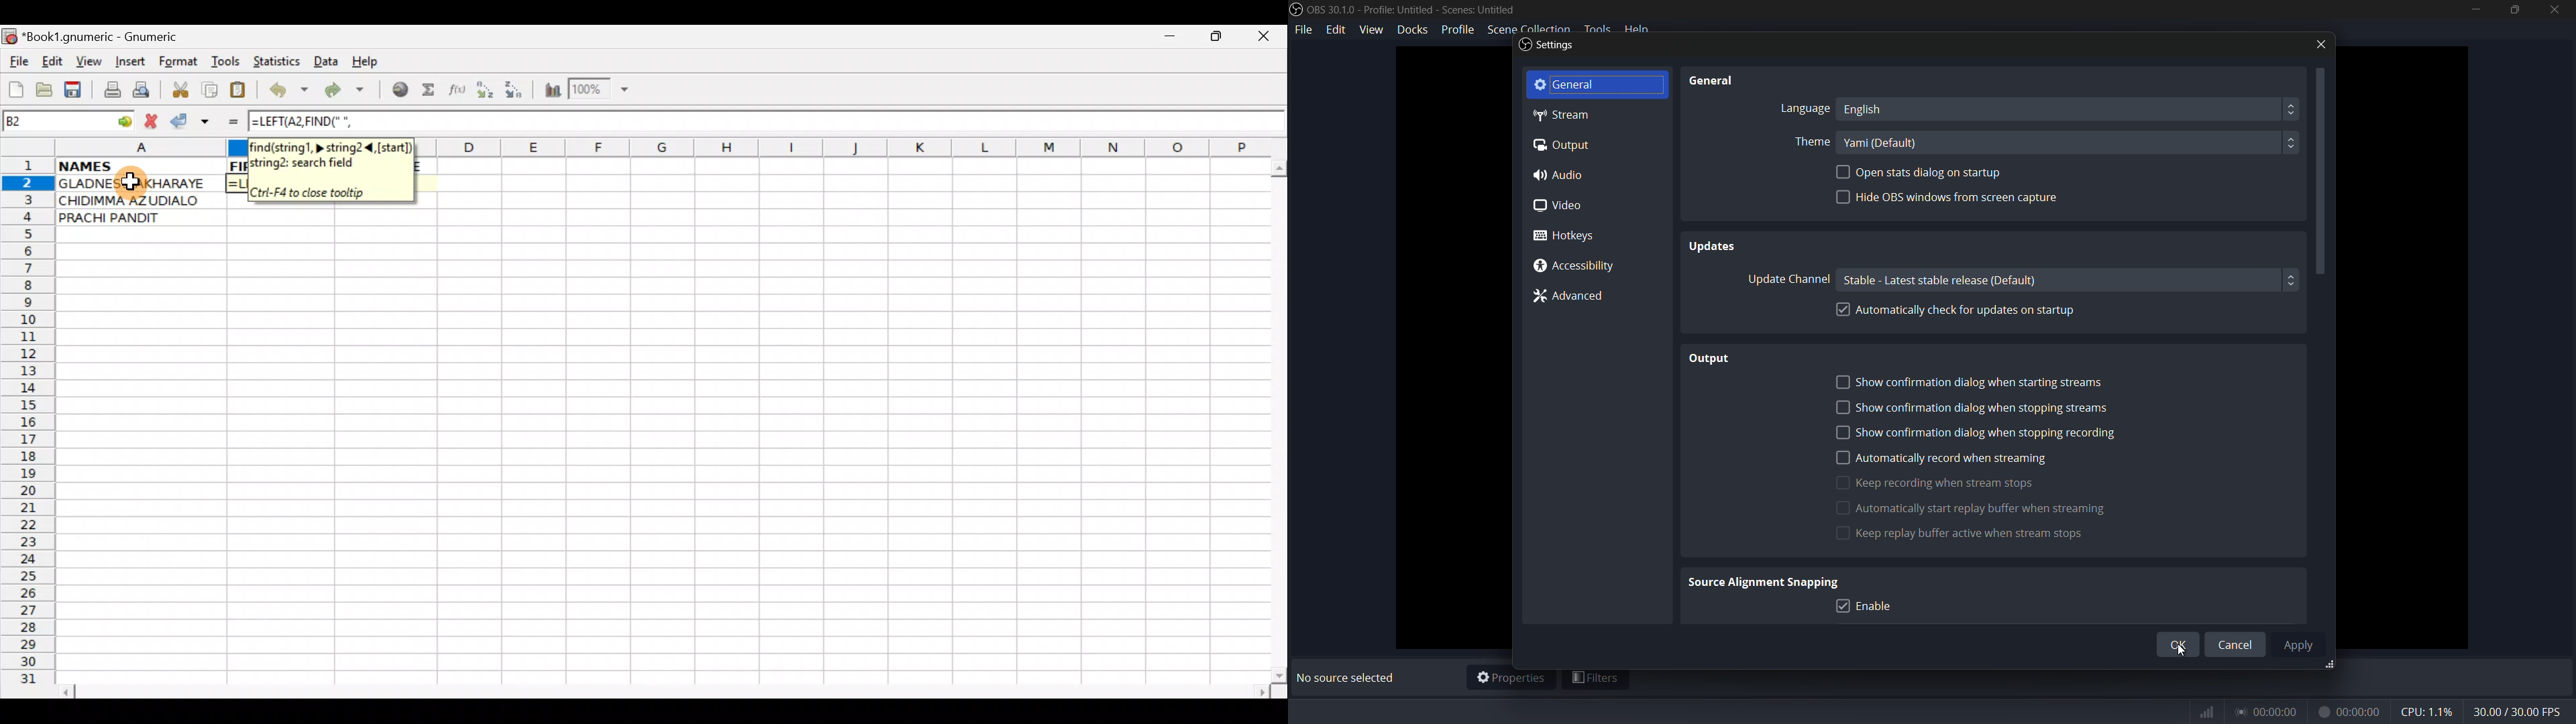 This screenshot has height=728, width=2576. What do you see at coordinates (600, 91) in the screenshot?
I see `Zoom` at bounding box center [600, 91].